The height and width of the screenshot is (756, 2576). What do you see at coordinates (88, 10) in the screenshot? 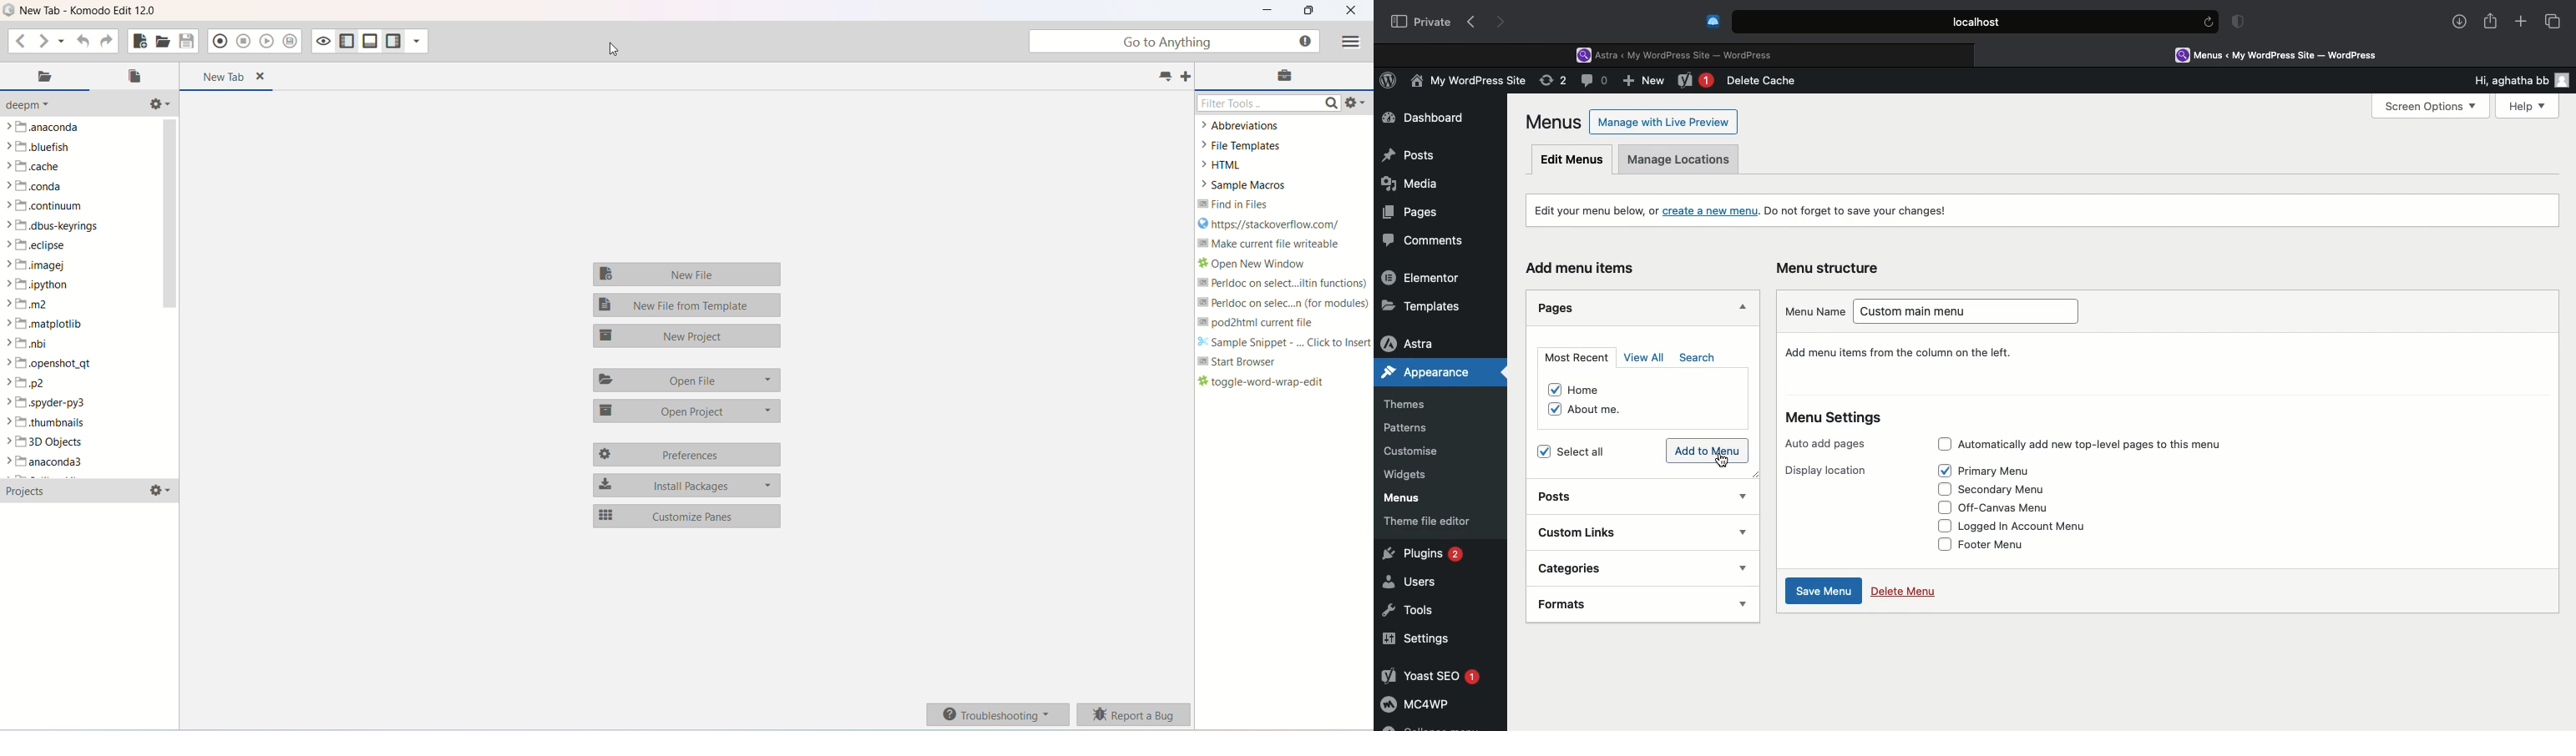
I see `title` at bounding box center [88, 10].